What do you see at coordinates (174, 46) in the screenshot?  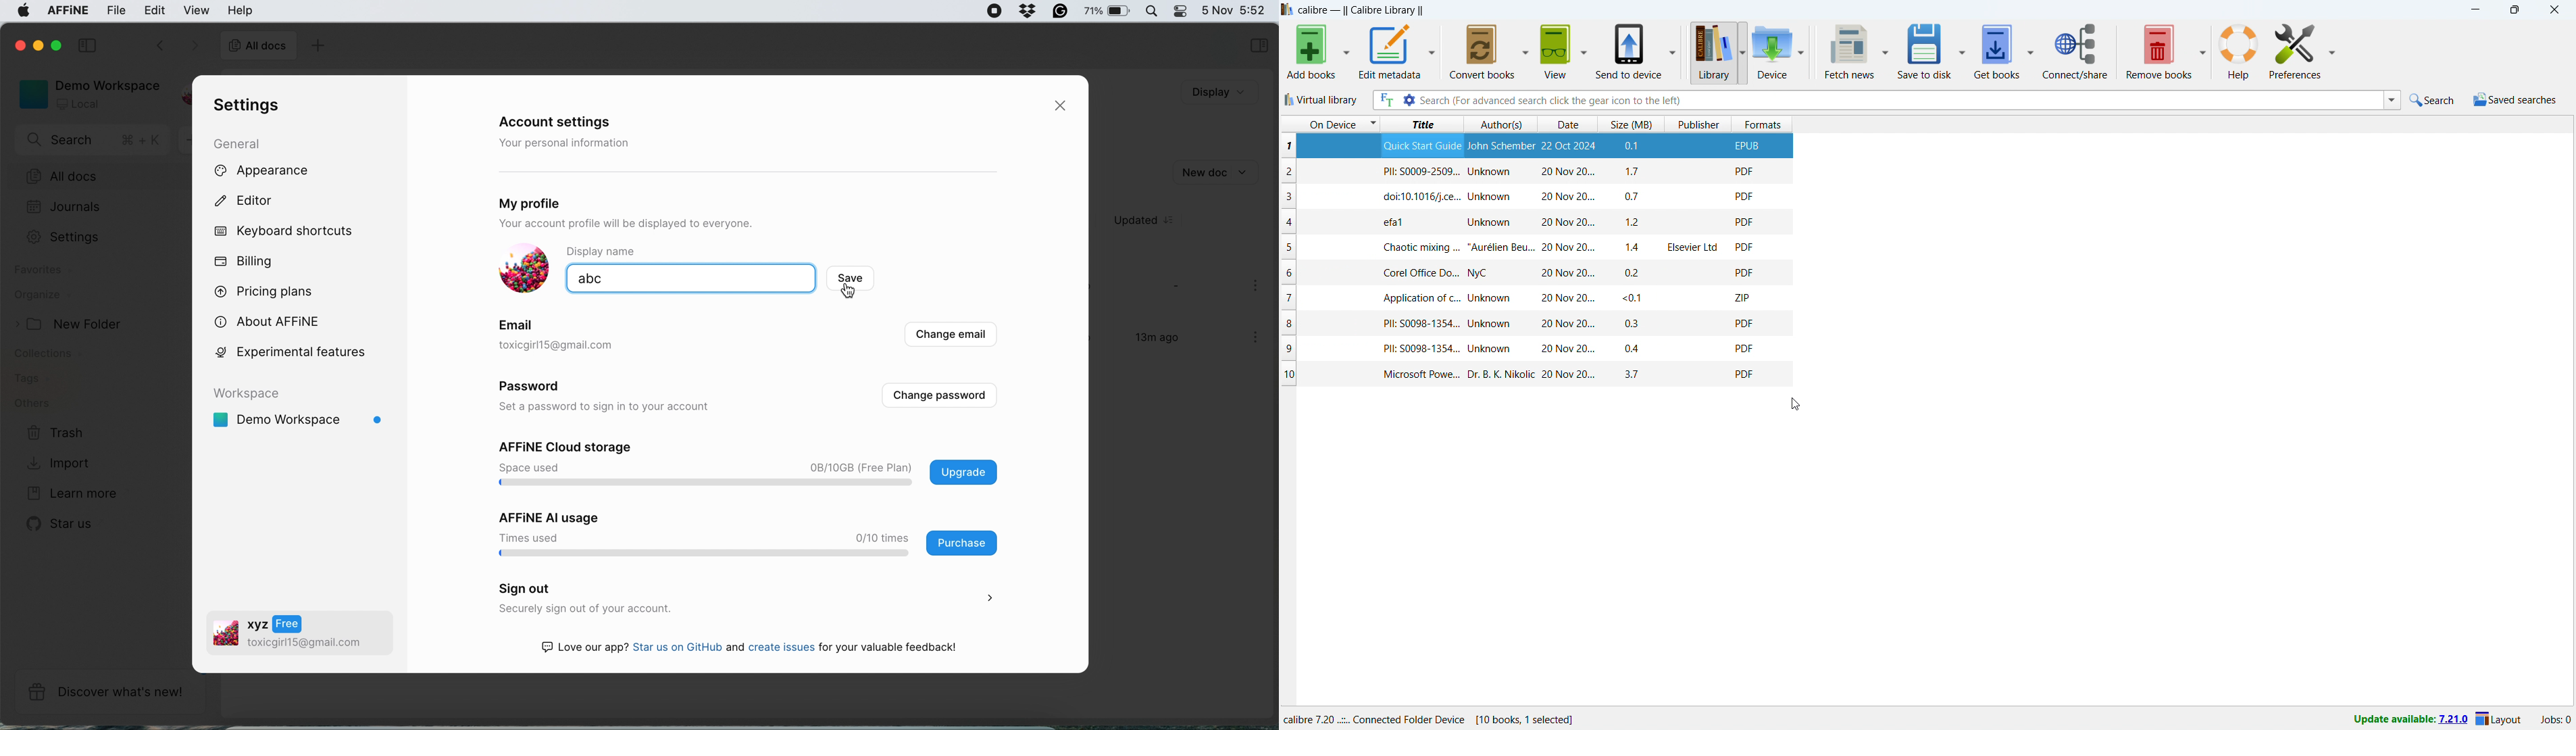 I see `switch between documents` at bounding box center [174, 46].